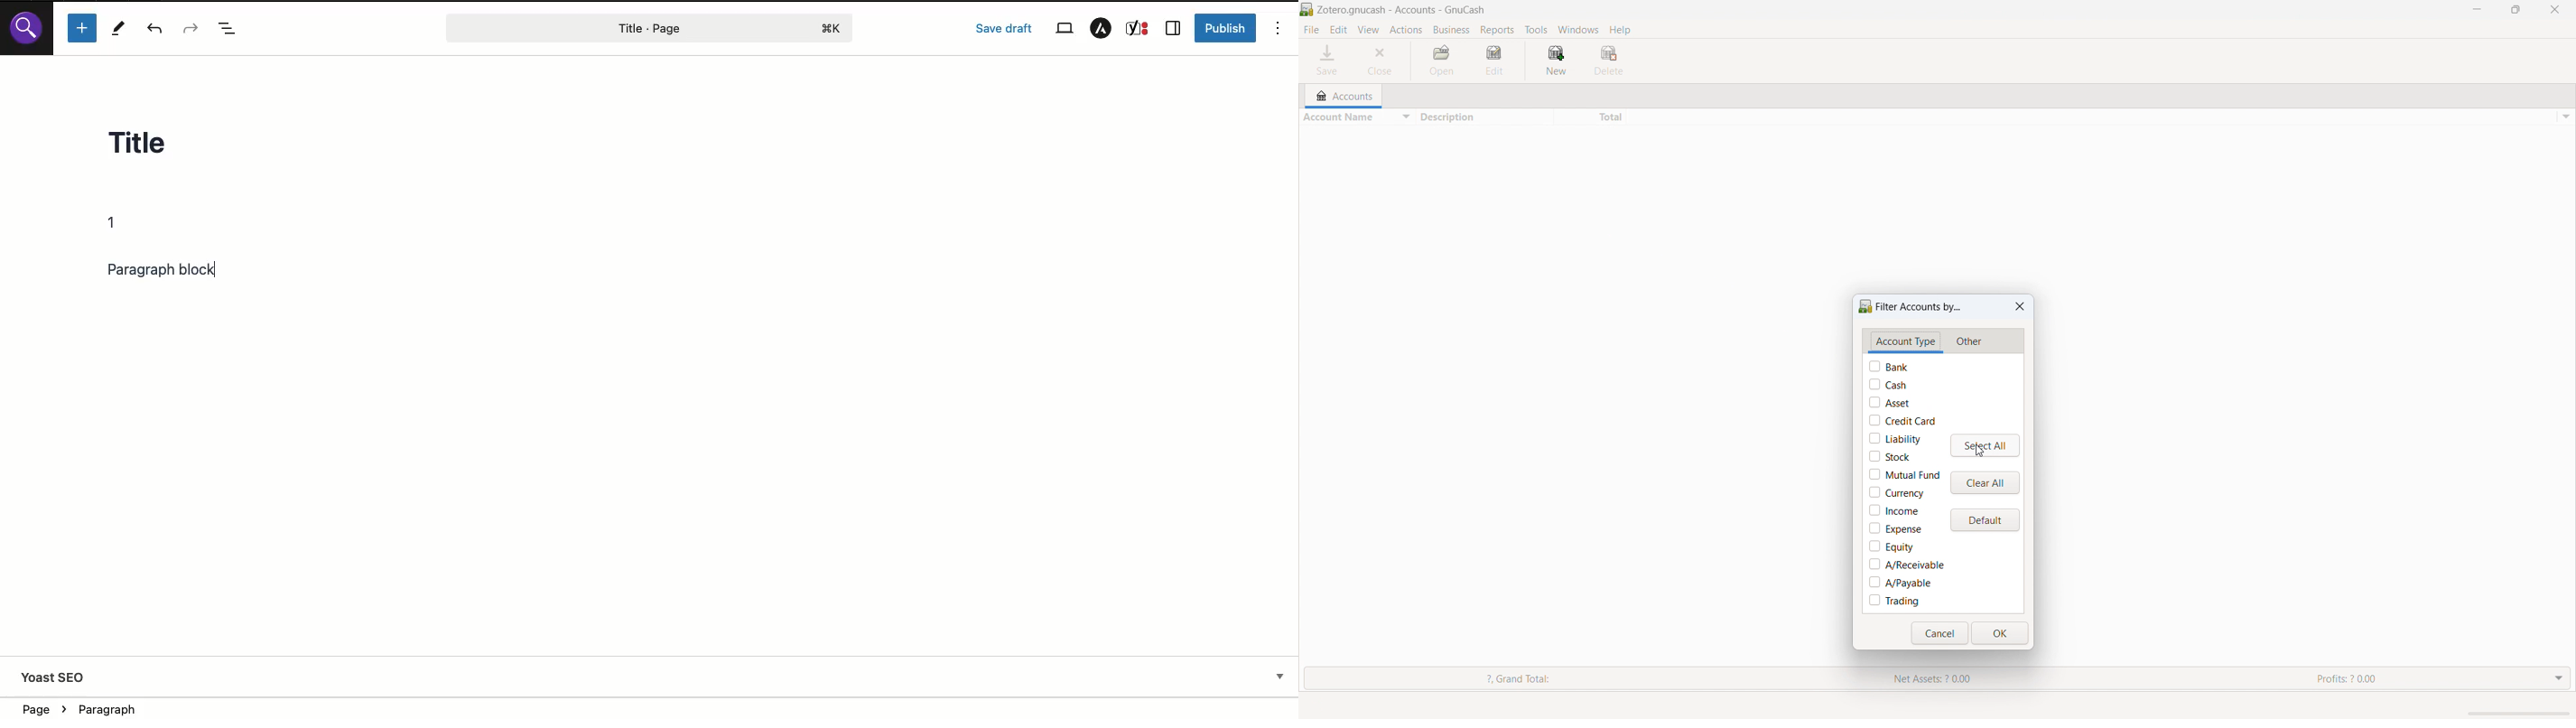 The image size is (2576, 728). What do you see at coordinates (26, 27) in the screenshot?
I see `Search ` at bounding box center [26, 27].